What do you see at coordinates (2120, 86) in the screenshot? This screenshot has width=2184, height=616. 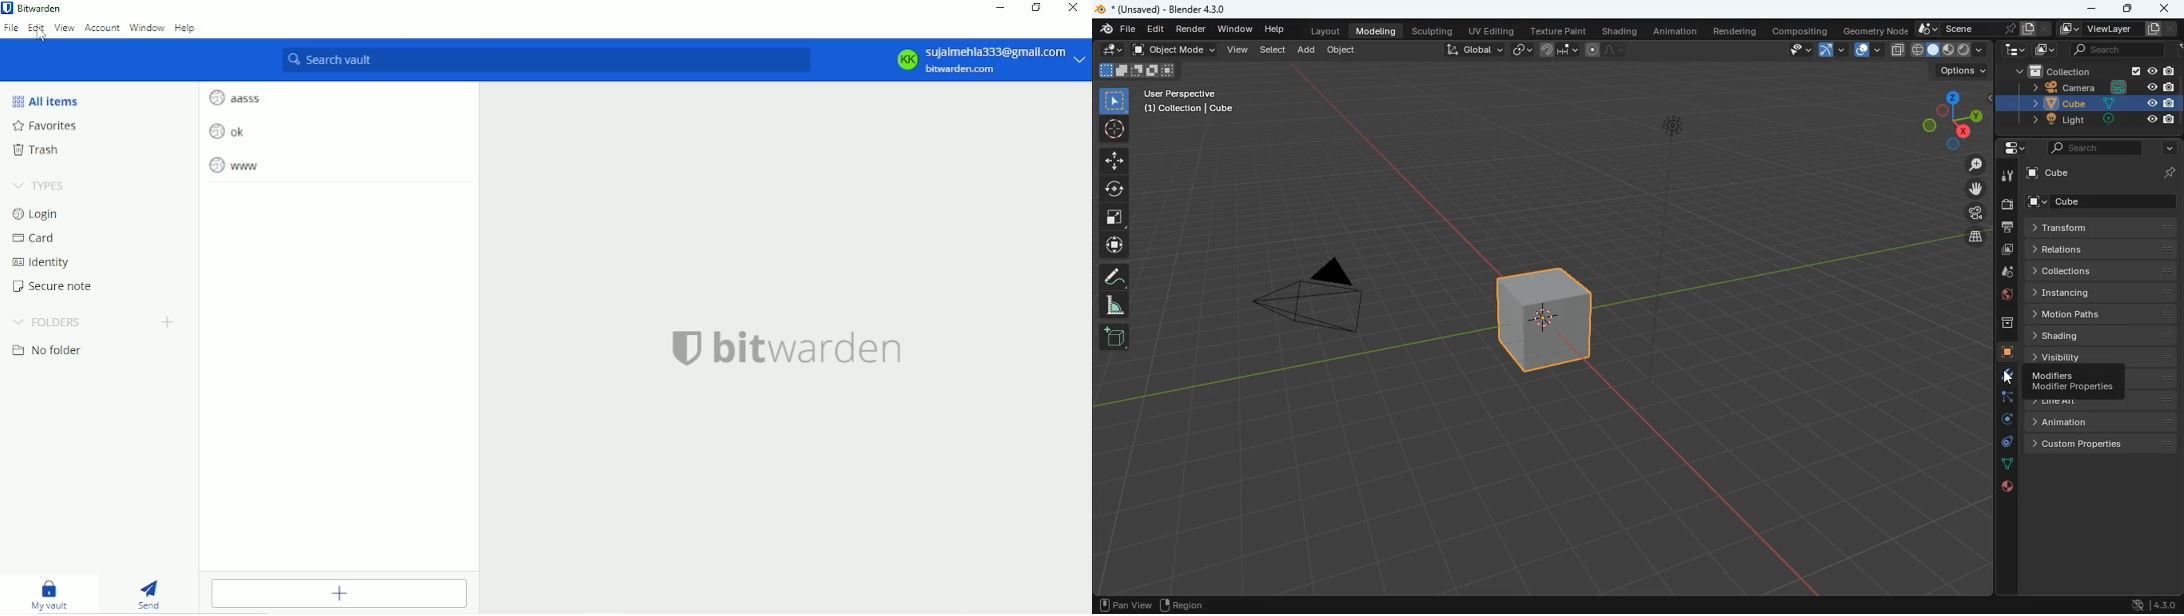 I see `` at bounding box center [2120, 86].